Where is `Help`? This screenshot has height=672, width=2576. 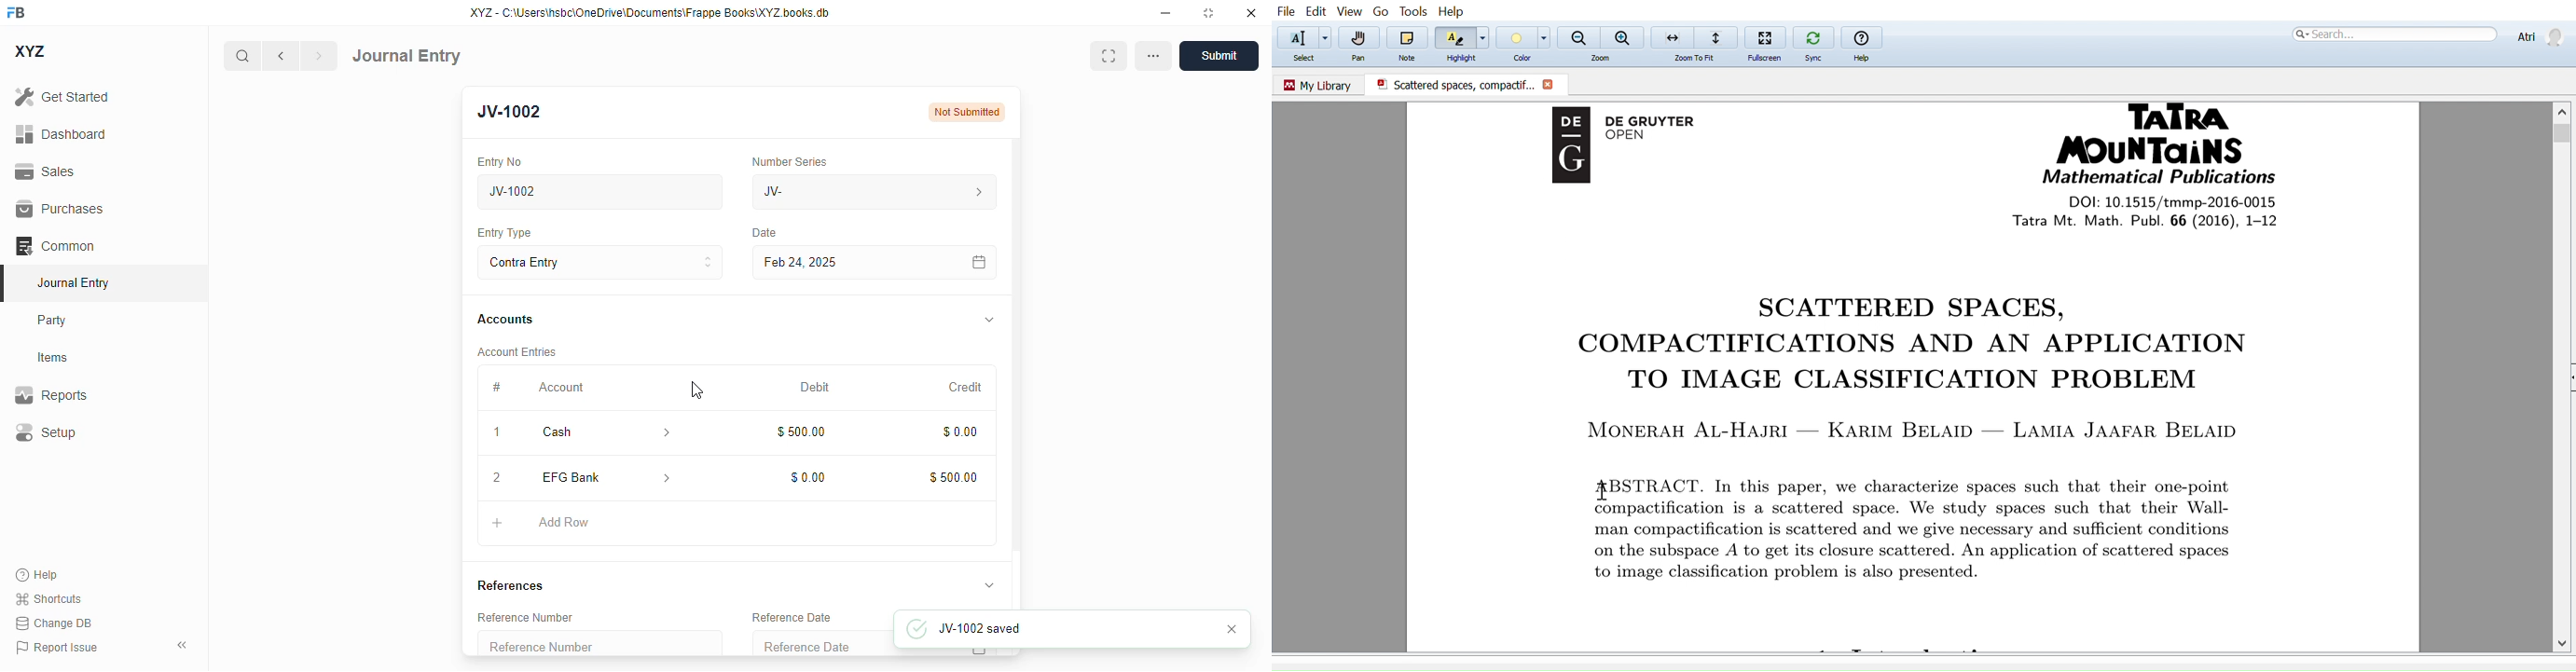
Help is located at coordinates (1864, 58).